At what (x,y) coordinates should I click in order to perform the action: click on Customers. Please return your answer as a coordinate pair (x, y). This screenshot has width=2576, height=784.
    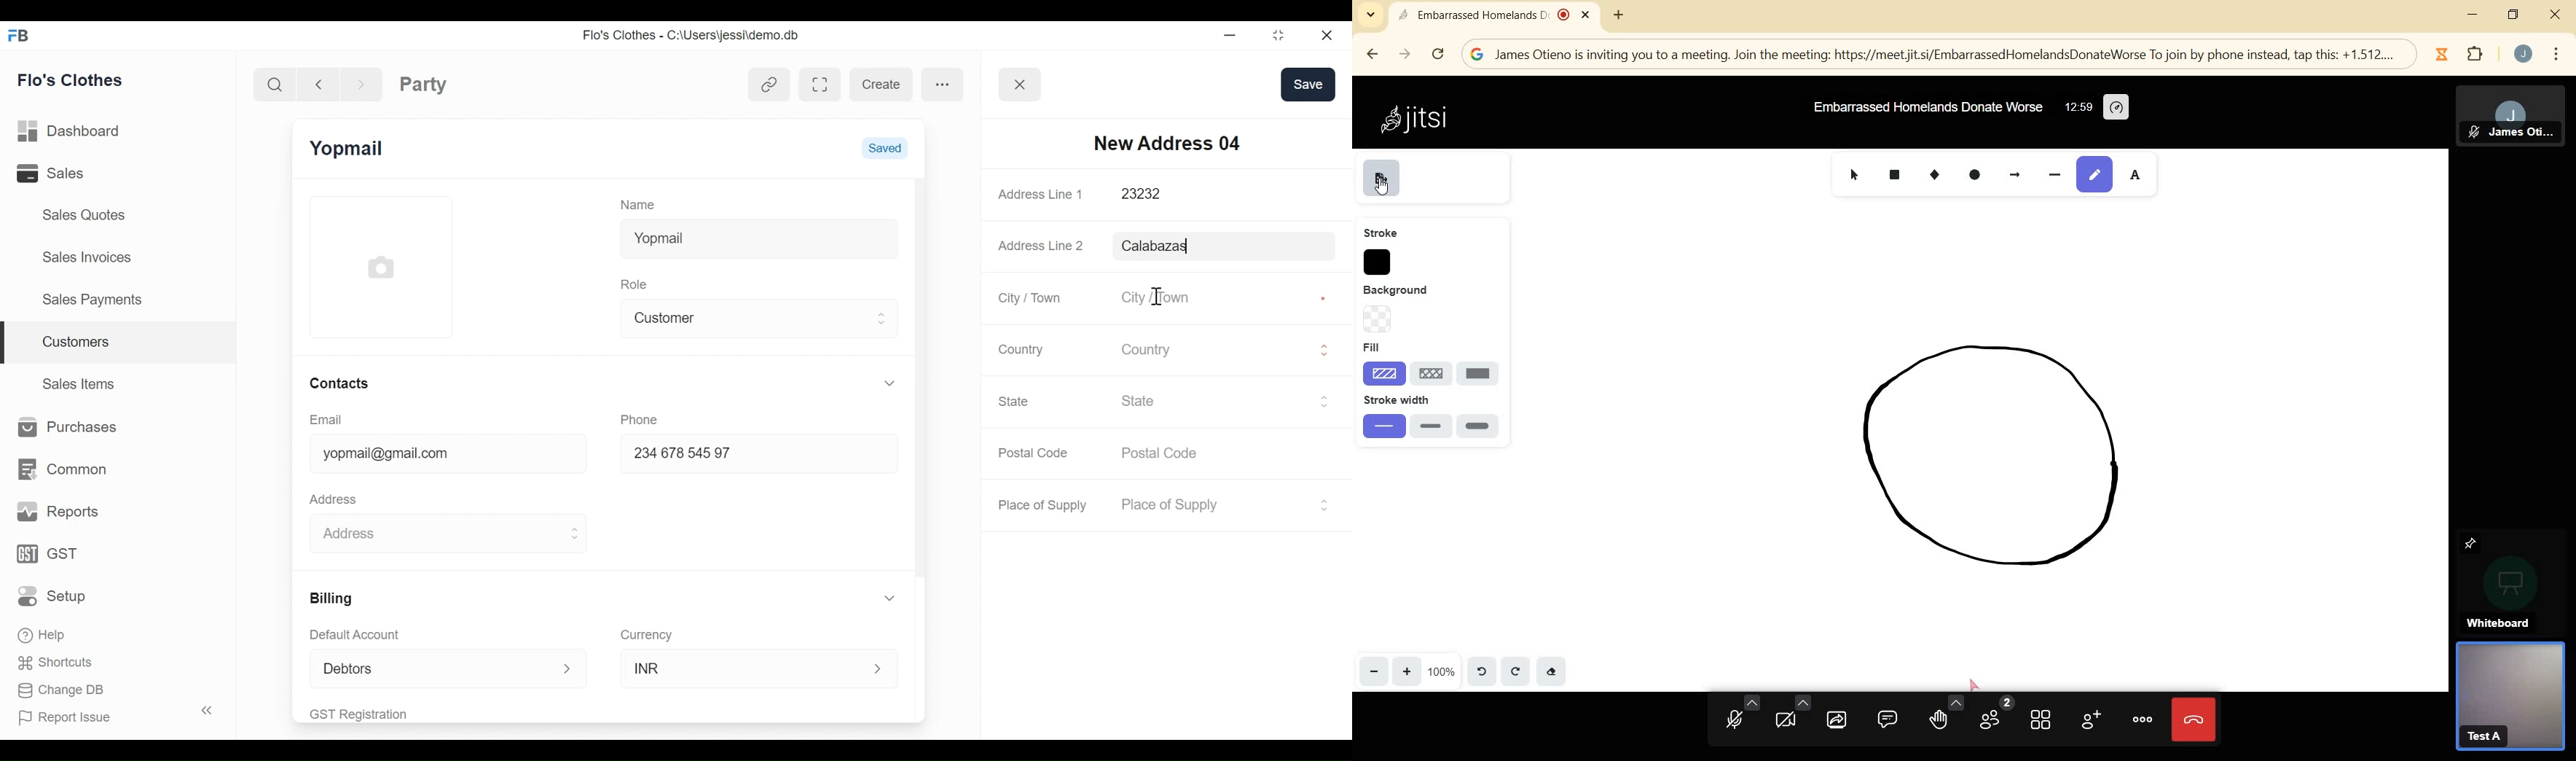
    Looking at the image, I should click on (120, 343).